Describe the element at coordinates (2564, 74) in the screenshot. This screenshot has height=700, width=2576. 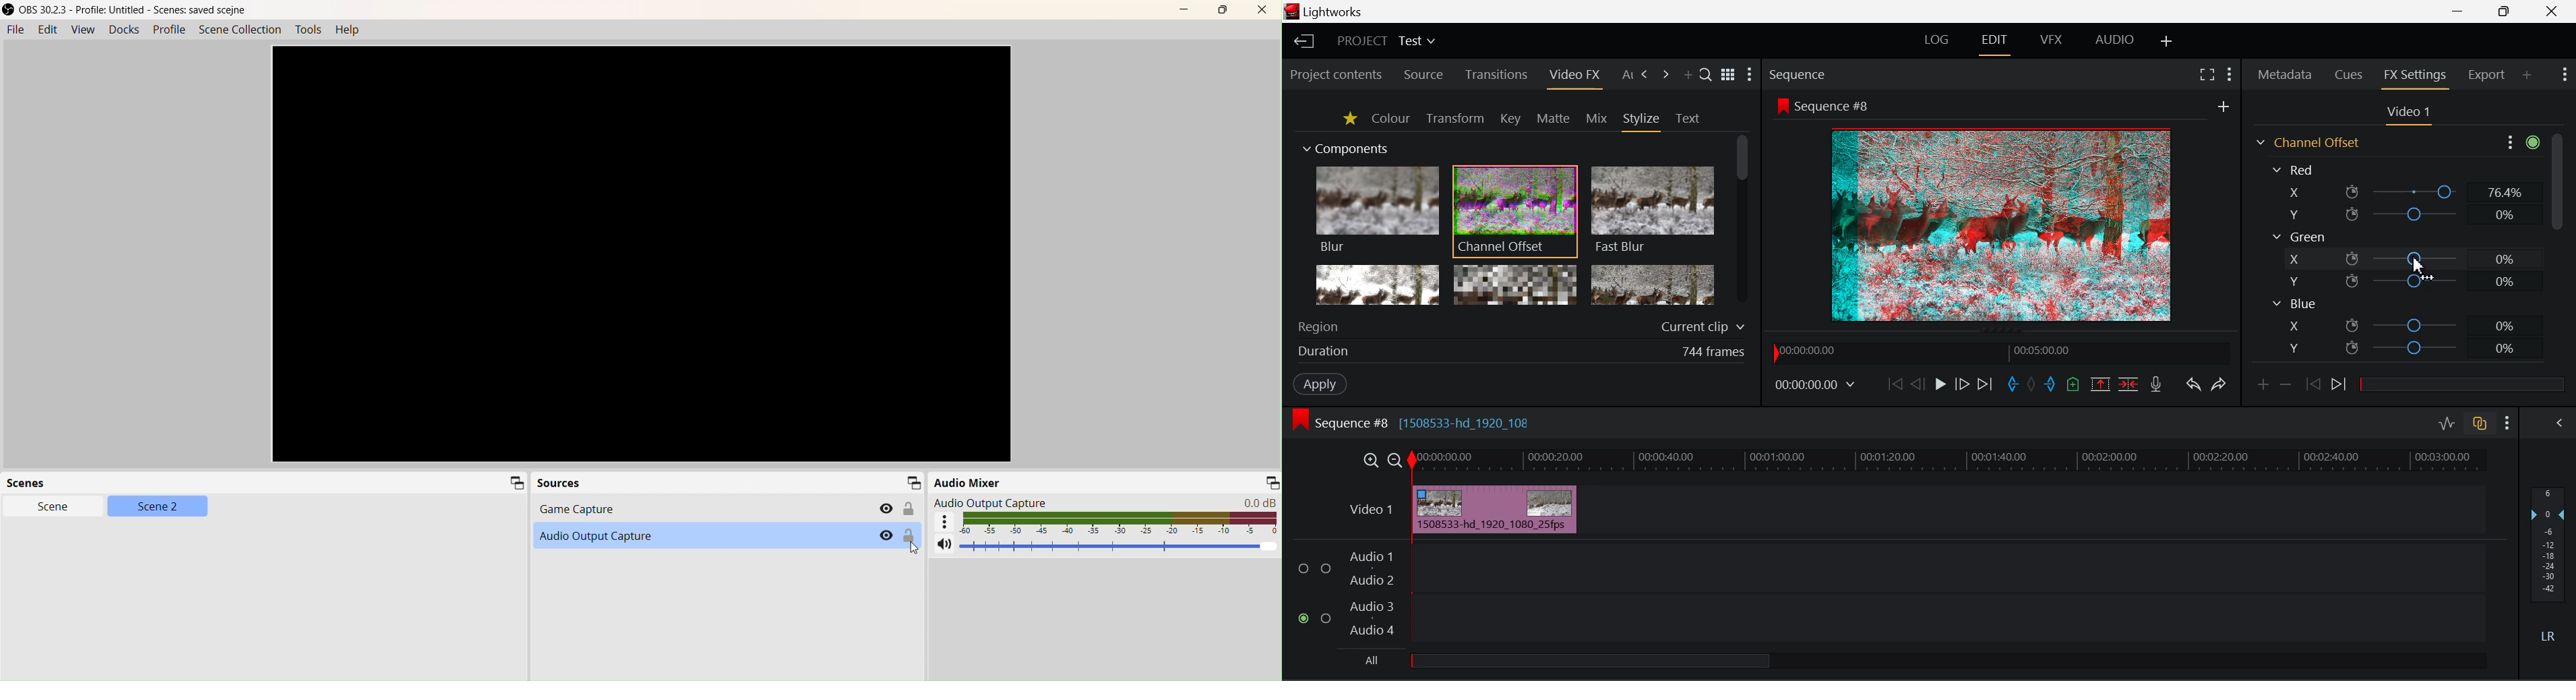
I see `Show Settings` at that location.